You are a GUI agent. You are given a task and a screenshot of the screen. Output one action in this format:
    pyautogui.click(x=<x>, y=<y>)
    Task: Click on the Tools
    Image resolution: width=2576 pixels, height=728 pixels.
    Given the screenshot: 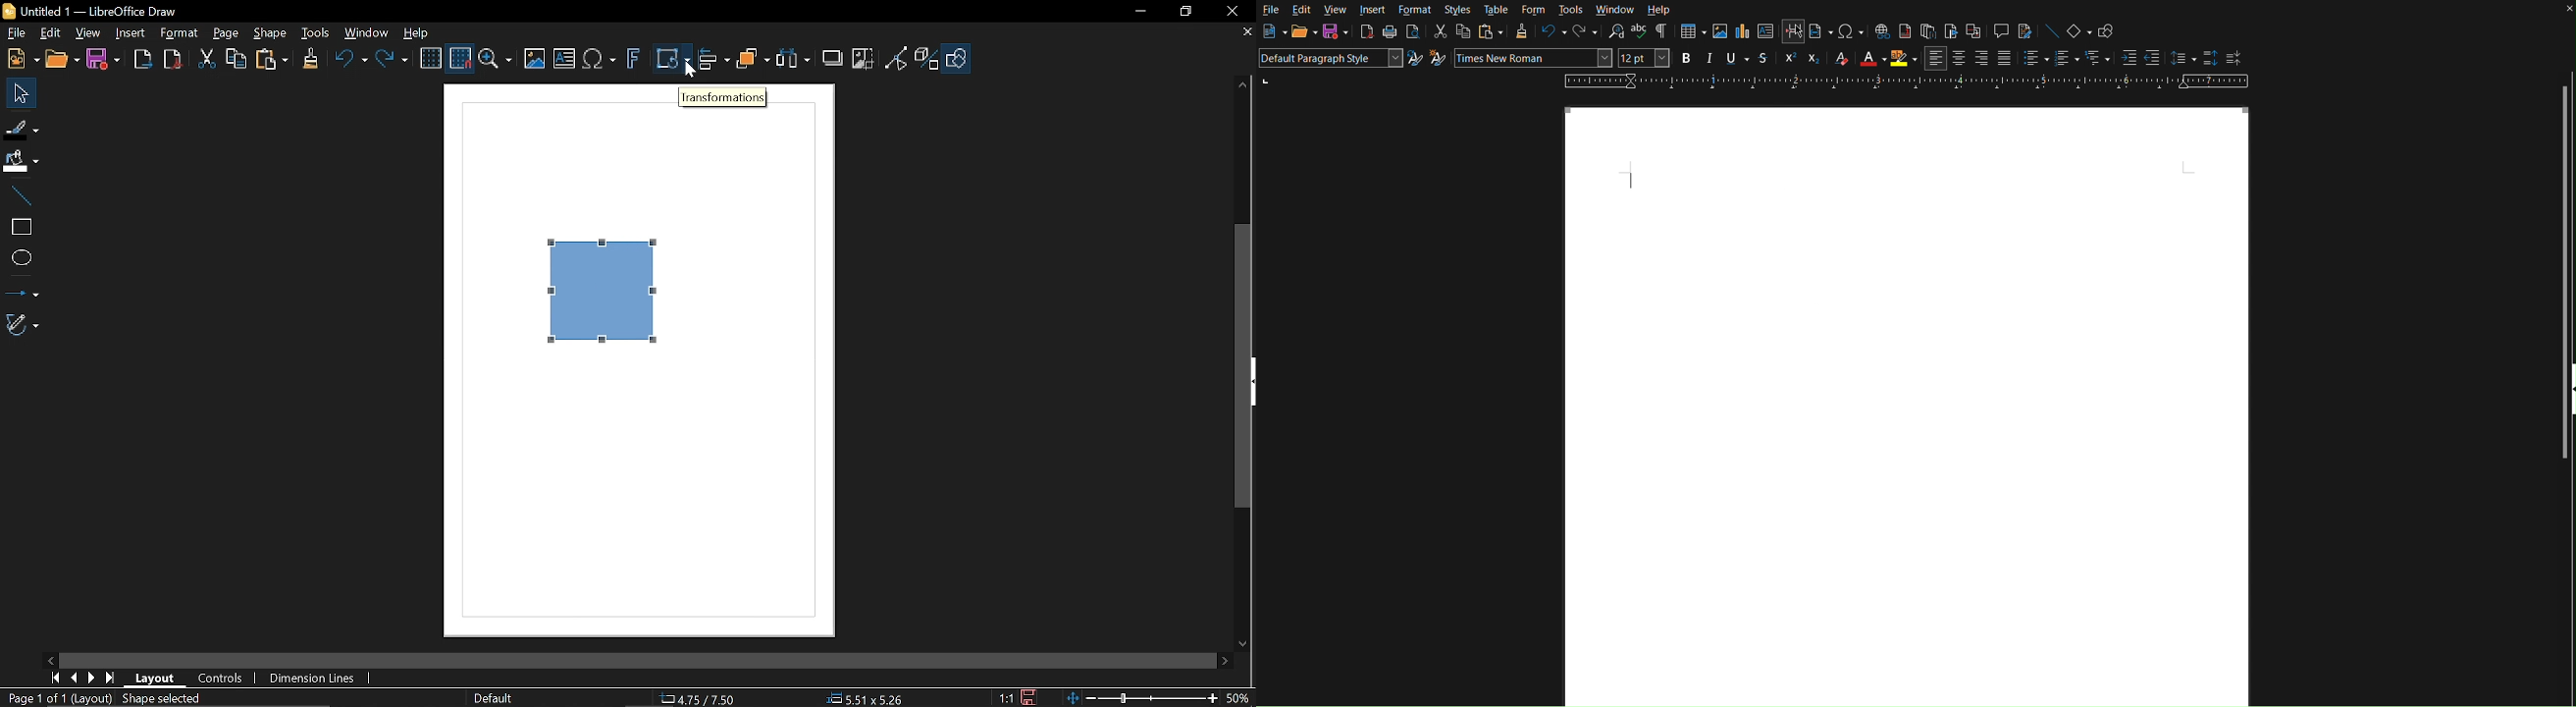 What is the action you would take?
    pyautogui.click(x=315, y=32)
    